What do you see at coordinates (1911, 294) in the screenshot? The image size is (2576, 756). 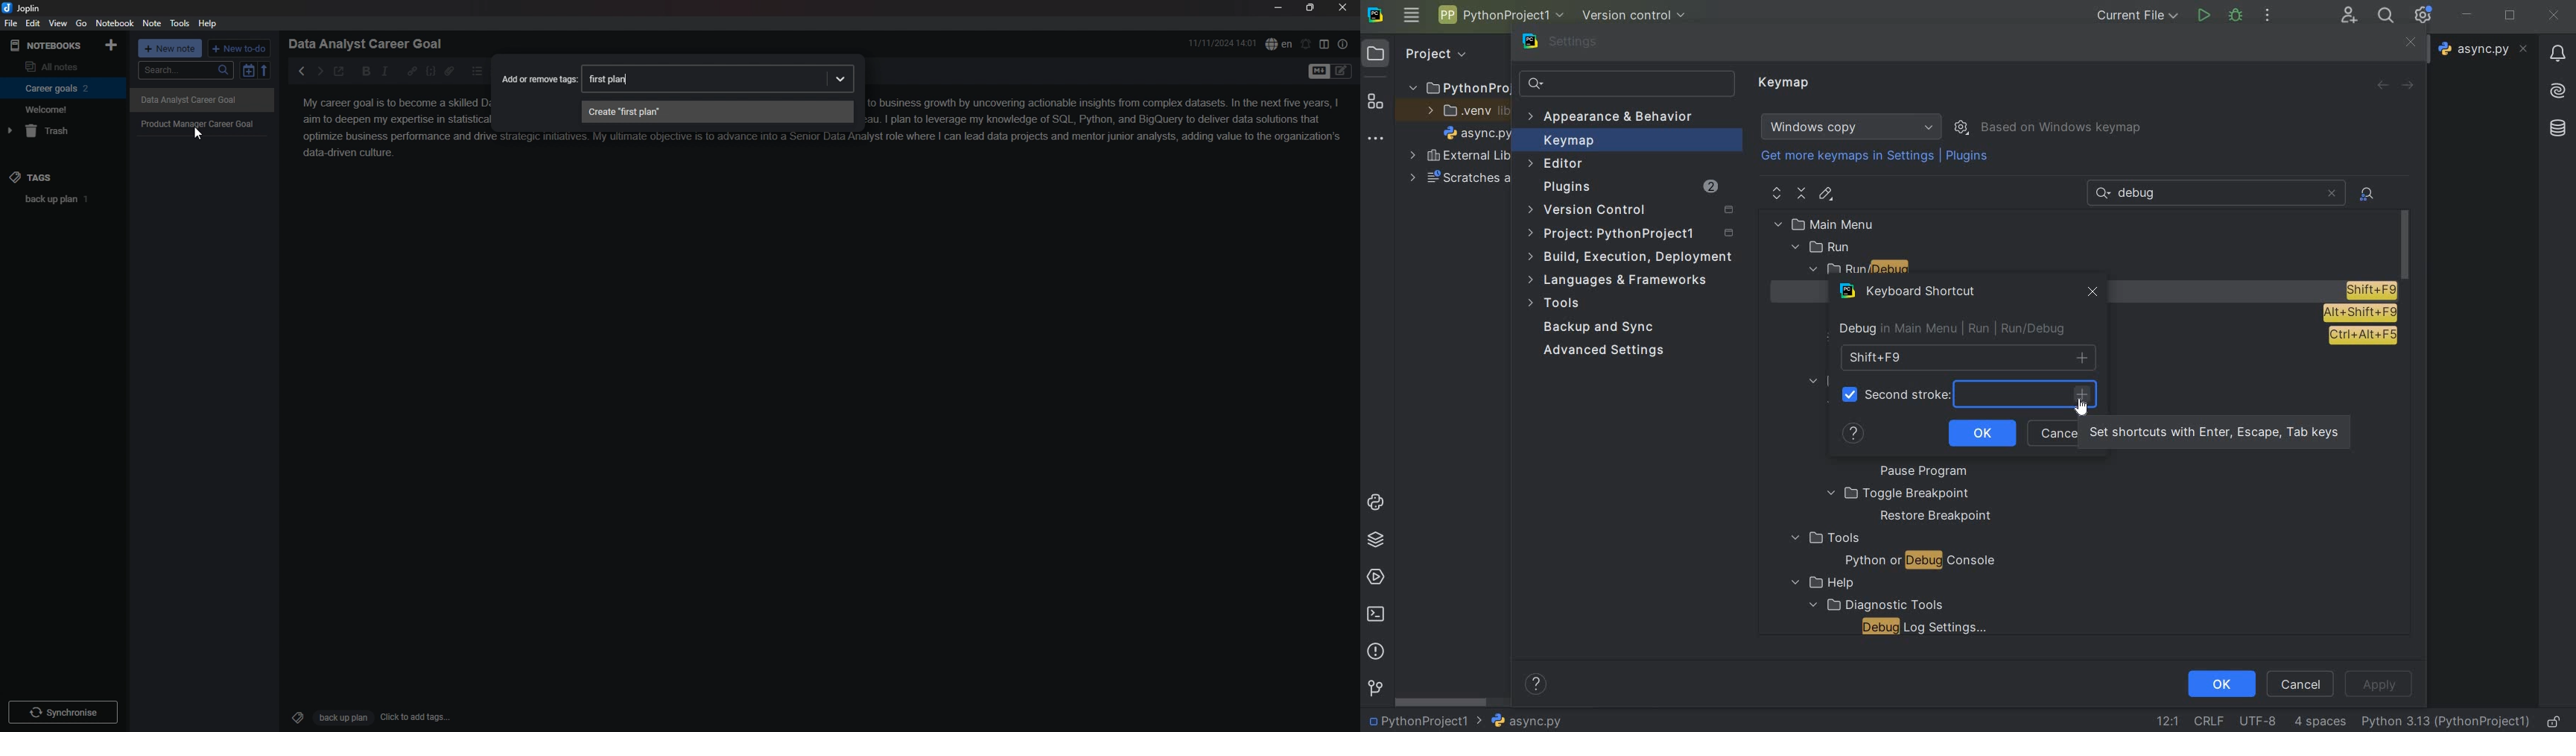 I see `keyboard shortcut` at bounding box center [1911, 294].